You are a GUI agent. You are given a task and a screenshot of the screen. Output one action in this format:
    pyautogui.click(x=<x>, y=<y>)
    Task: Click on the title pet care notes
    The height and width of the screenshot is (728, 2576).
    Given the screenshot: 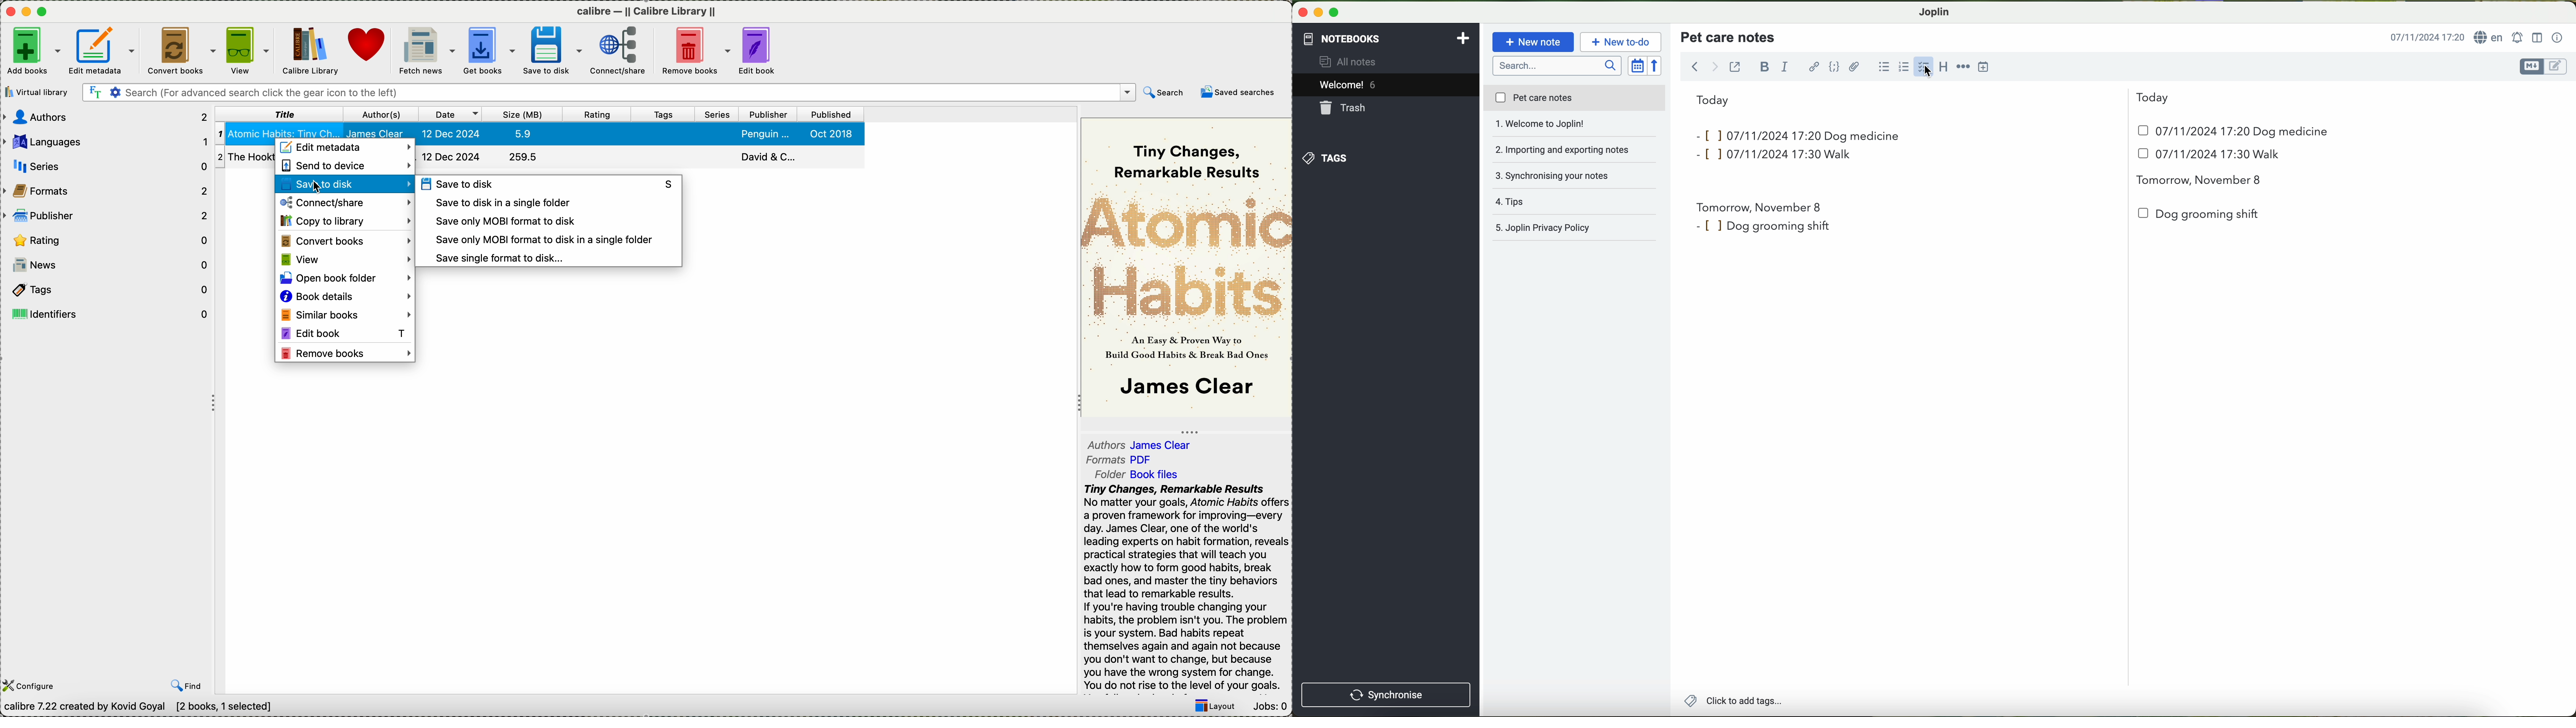 What is the action you would take?
    pyautogui.click(x=1729, y=36)
    